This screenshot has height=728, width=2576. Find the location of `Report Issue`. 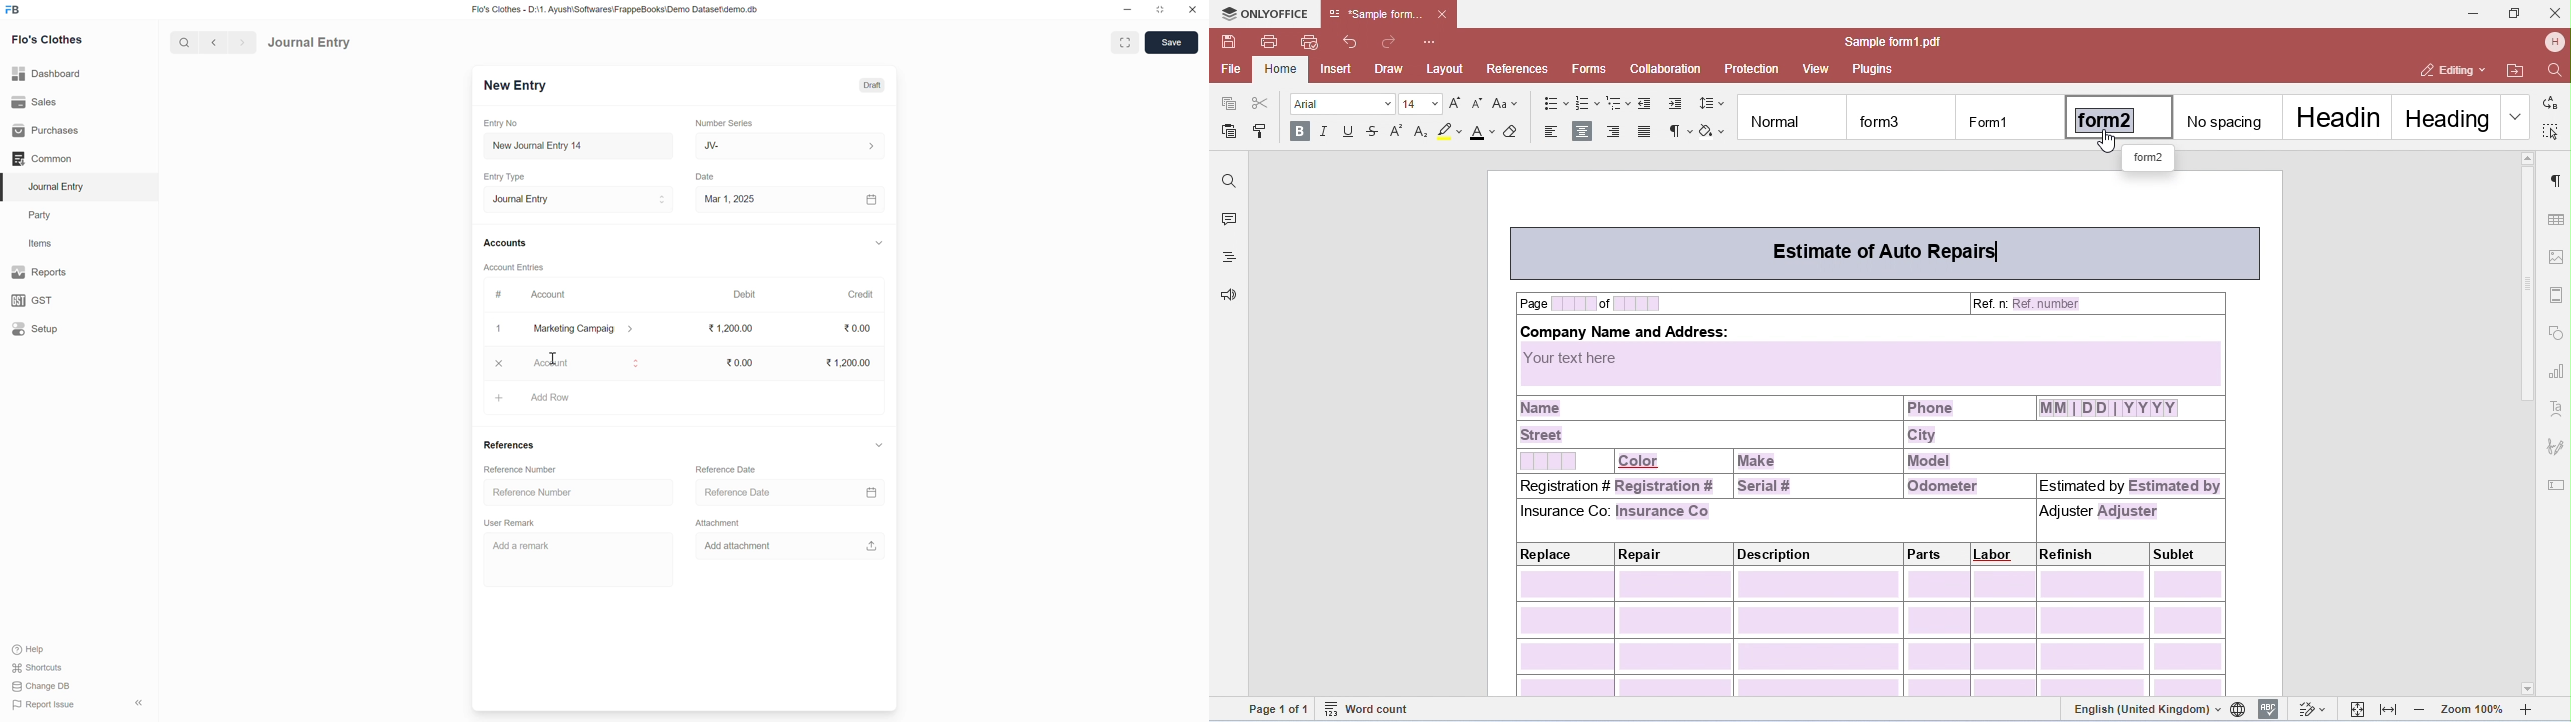

Report Issue is located at coordinates (47, 705).